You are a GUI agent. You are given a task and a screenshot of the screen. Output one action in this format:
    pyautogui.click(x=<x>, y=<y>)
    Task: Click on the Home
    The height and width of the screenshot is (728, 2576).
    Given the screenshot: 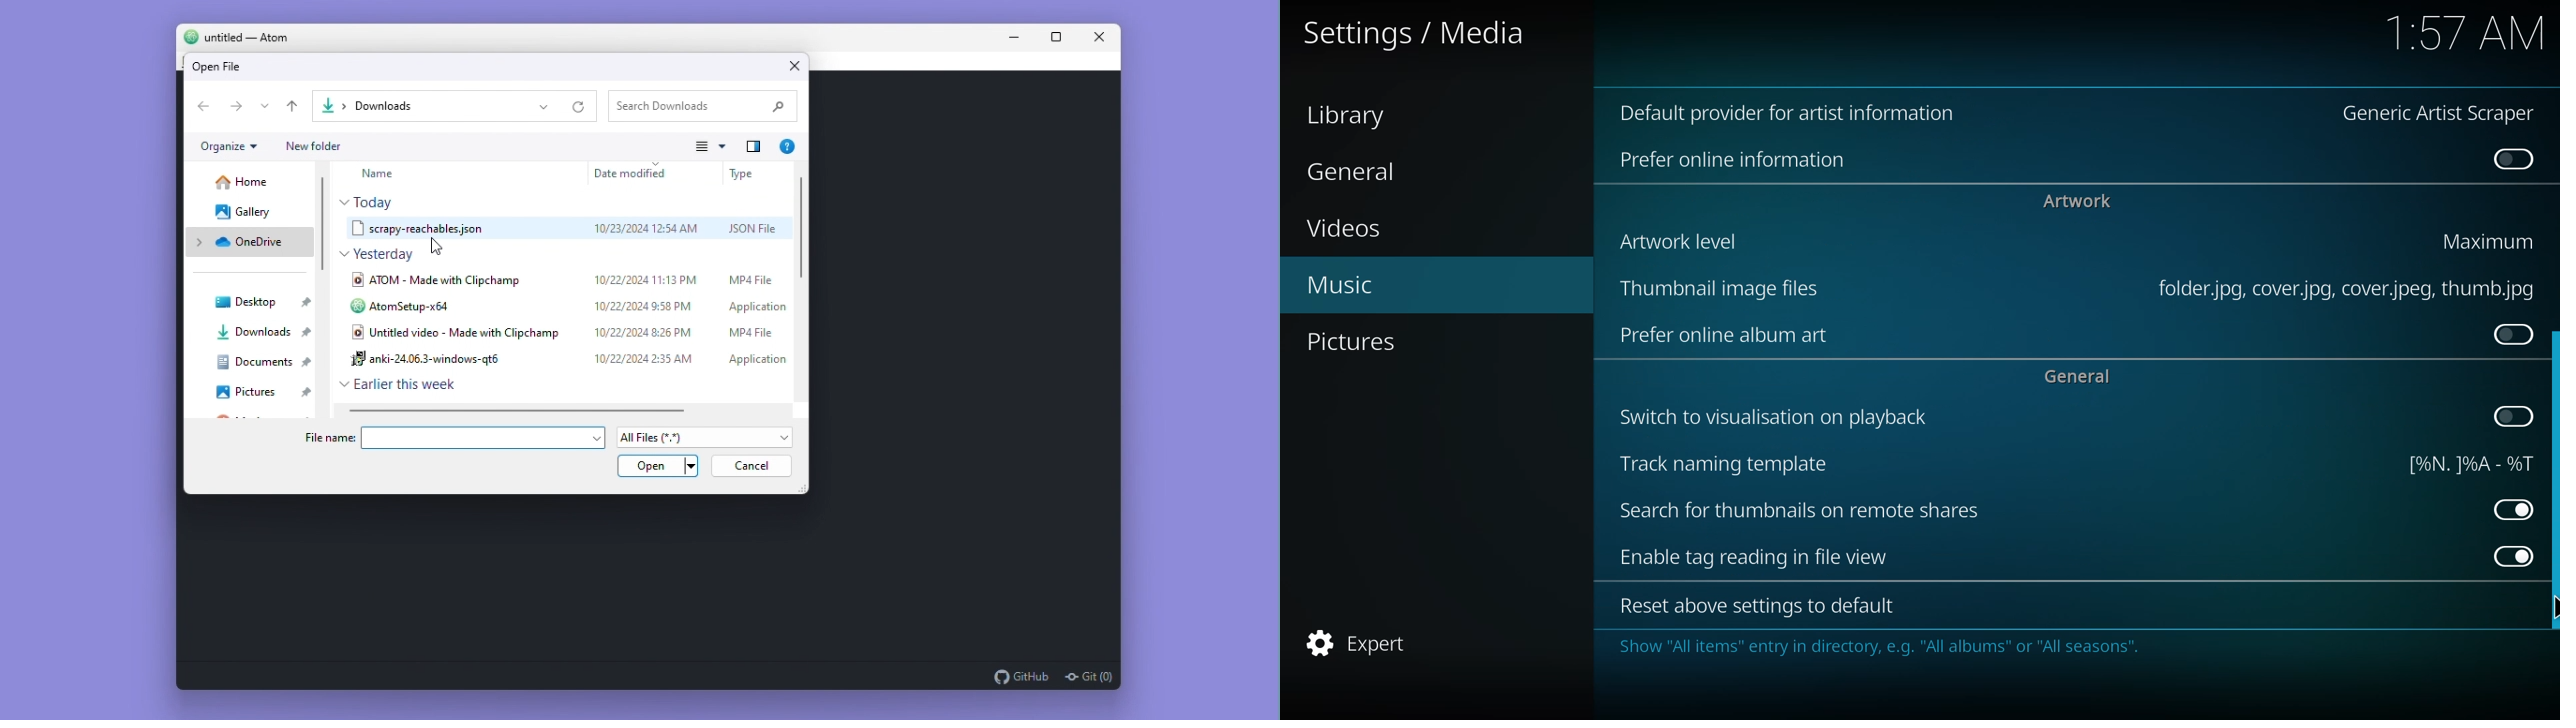 What is the action you would take?
    pyautogui.click(x=241, y=182)
    